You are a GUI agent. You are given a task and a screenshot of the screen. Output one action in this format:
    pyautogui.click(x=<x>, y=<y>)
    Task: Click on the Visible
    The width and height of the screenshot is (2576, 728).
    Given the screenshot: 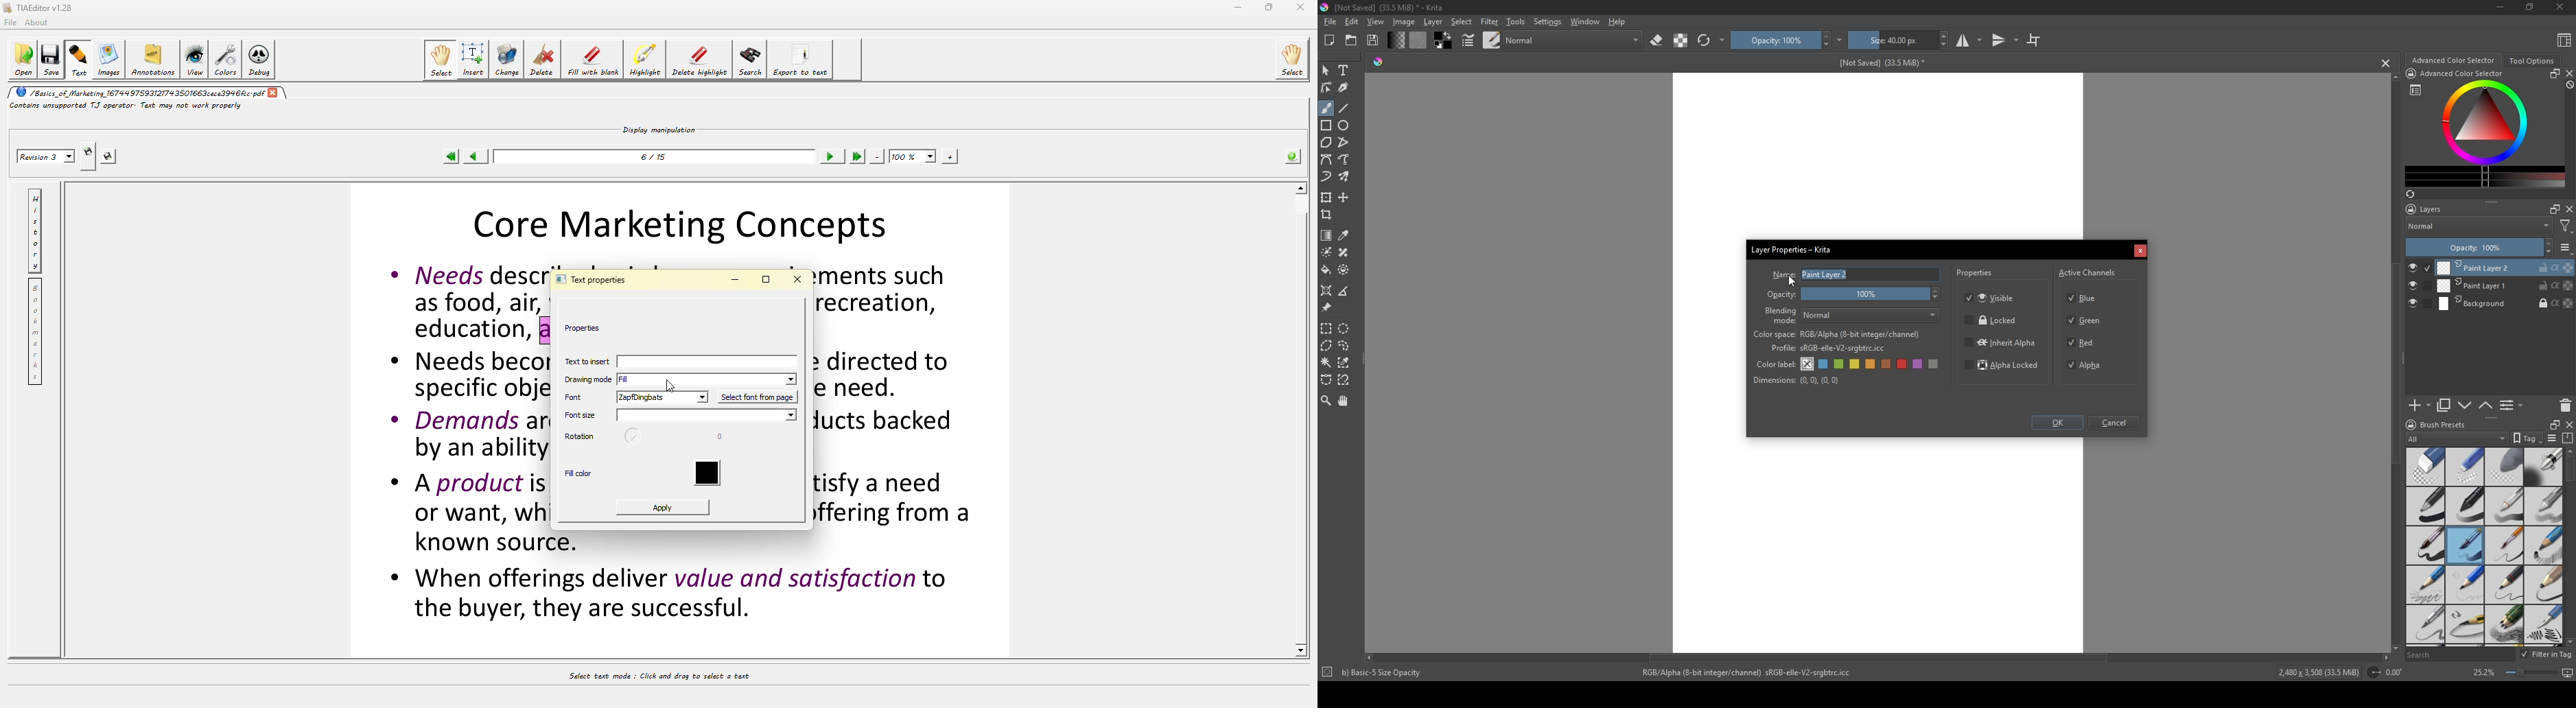 What is the action you would take?
    pyautogui.click(x=1992, y=297)
    